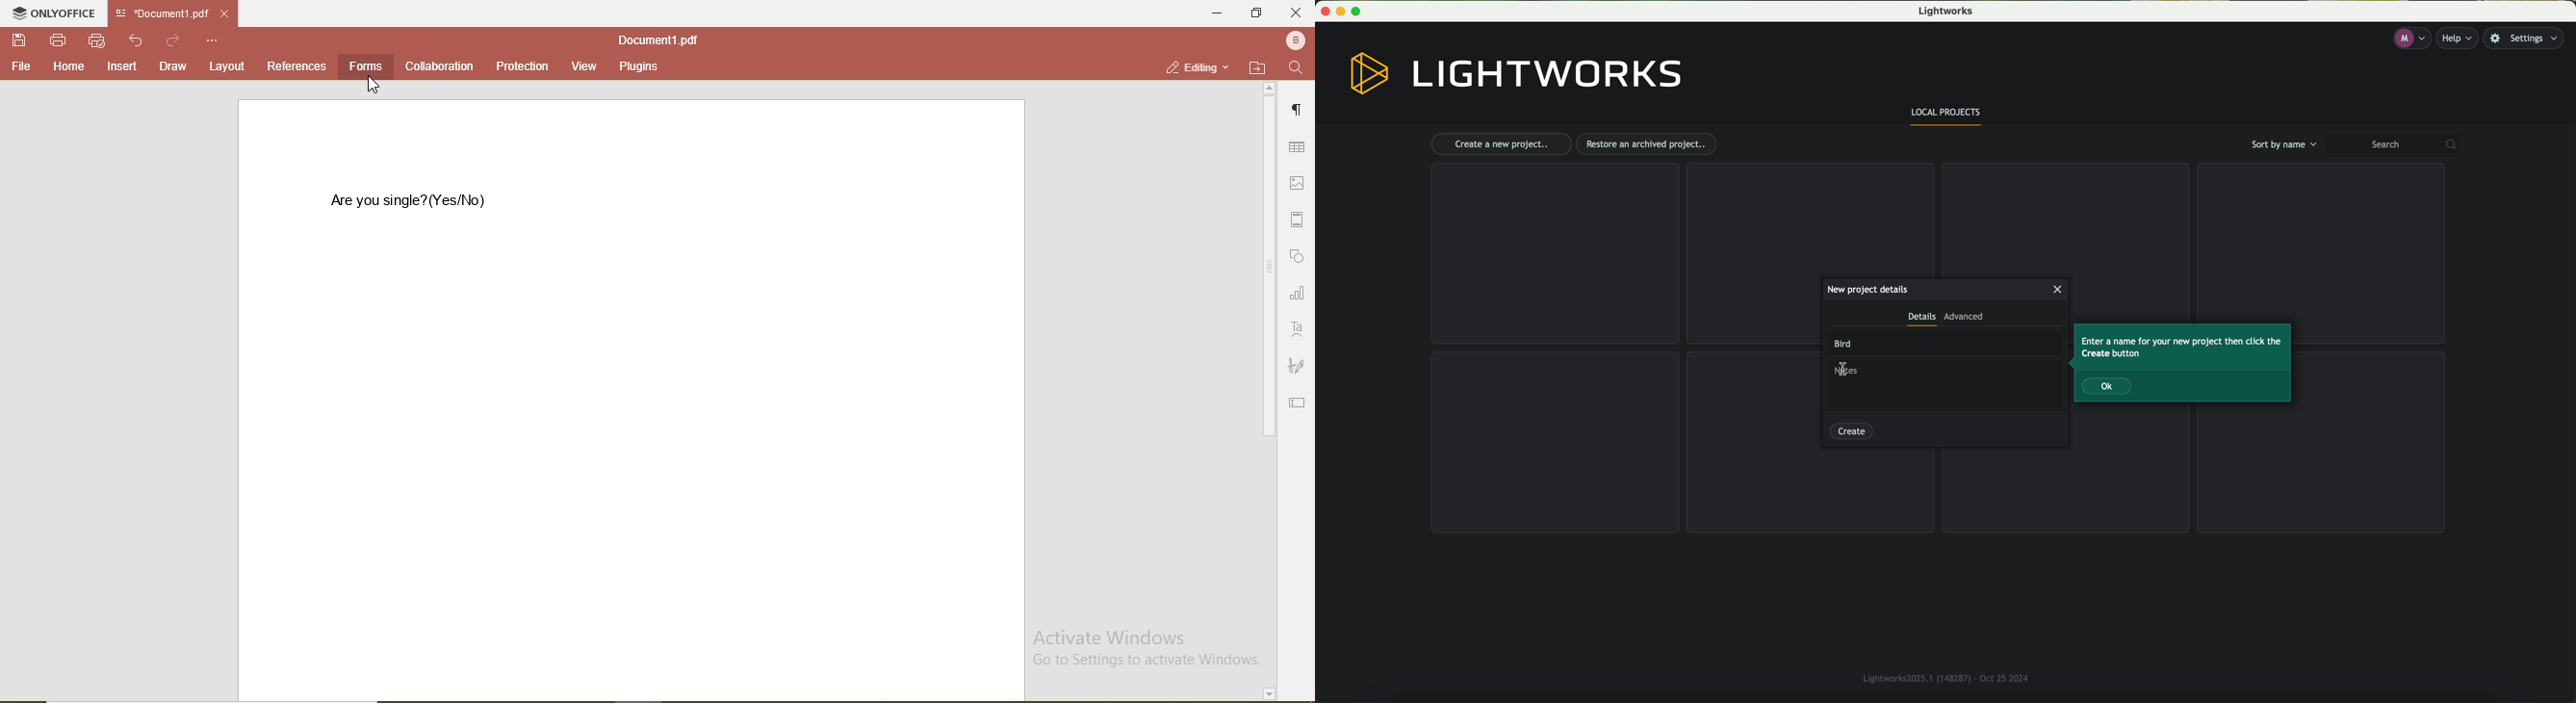 Image resolution: width=2576 pixels, height=728 pixels. What do you see at coordinates (656, 39) in the screenshot?
I see `document` at bounding box center [656, 39].